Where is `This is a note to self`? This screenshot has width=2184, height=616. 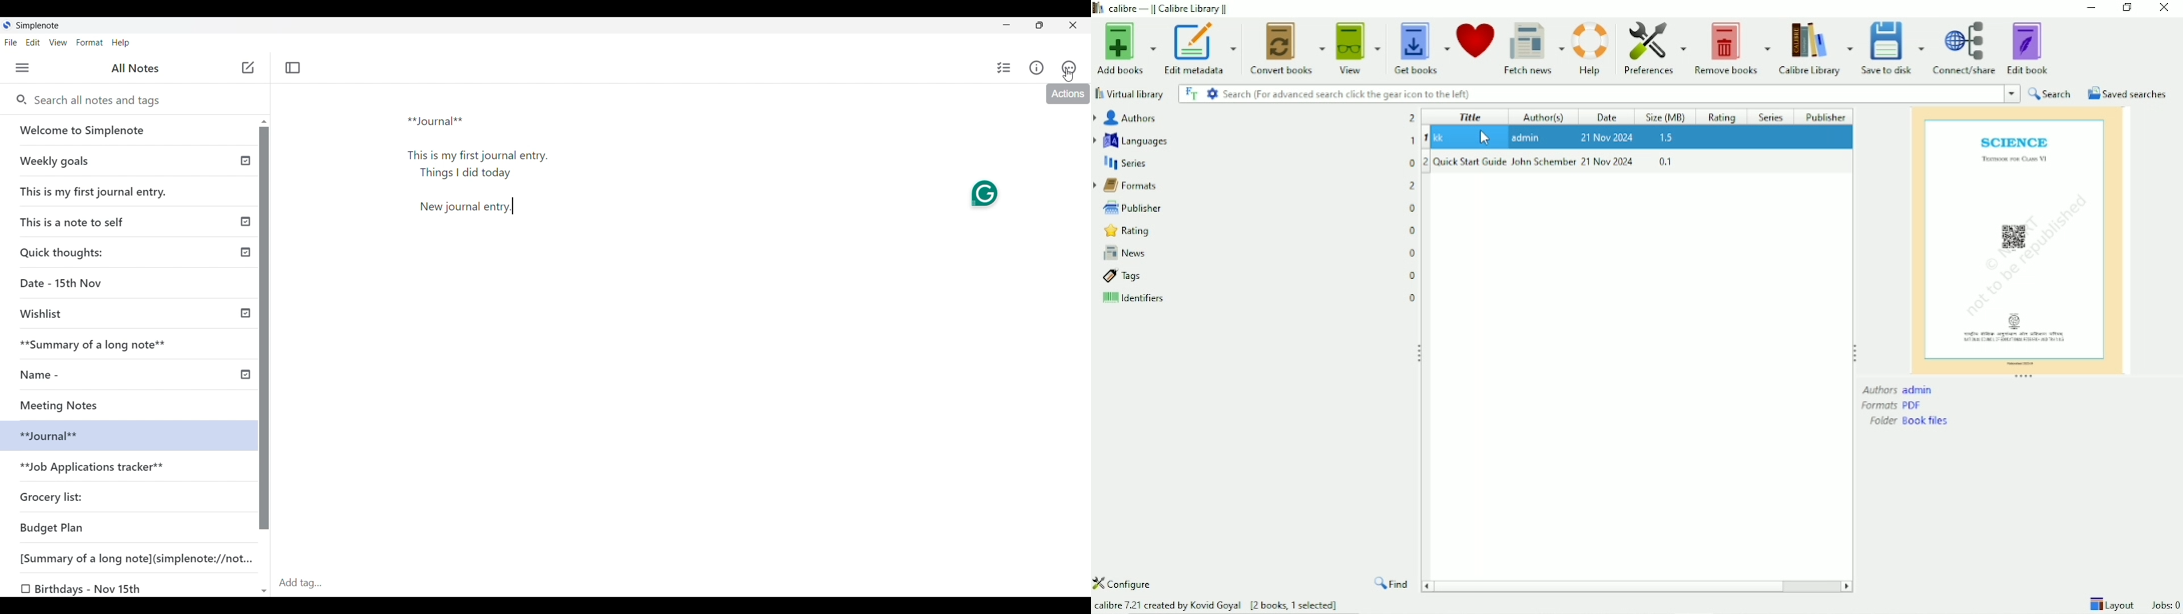
This is a note to self is located at coordinates (76, 221).